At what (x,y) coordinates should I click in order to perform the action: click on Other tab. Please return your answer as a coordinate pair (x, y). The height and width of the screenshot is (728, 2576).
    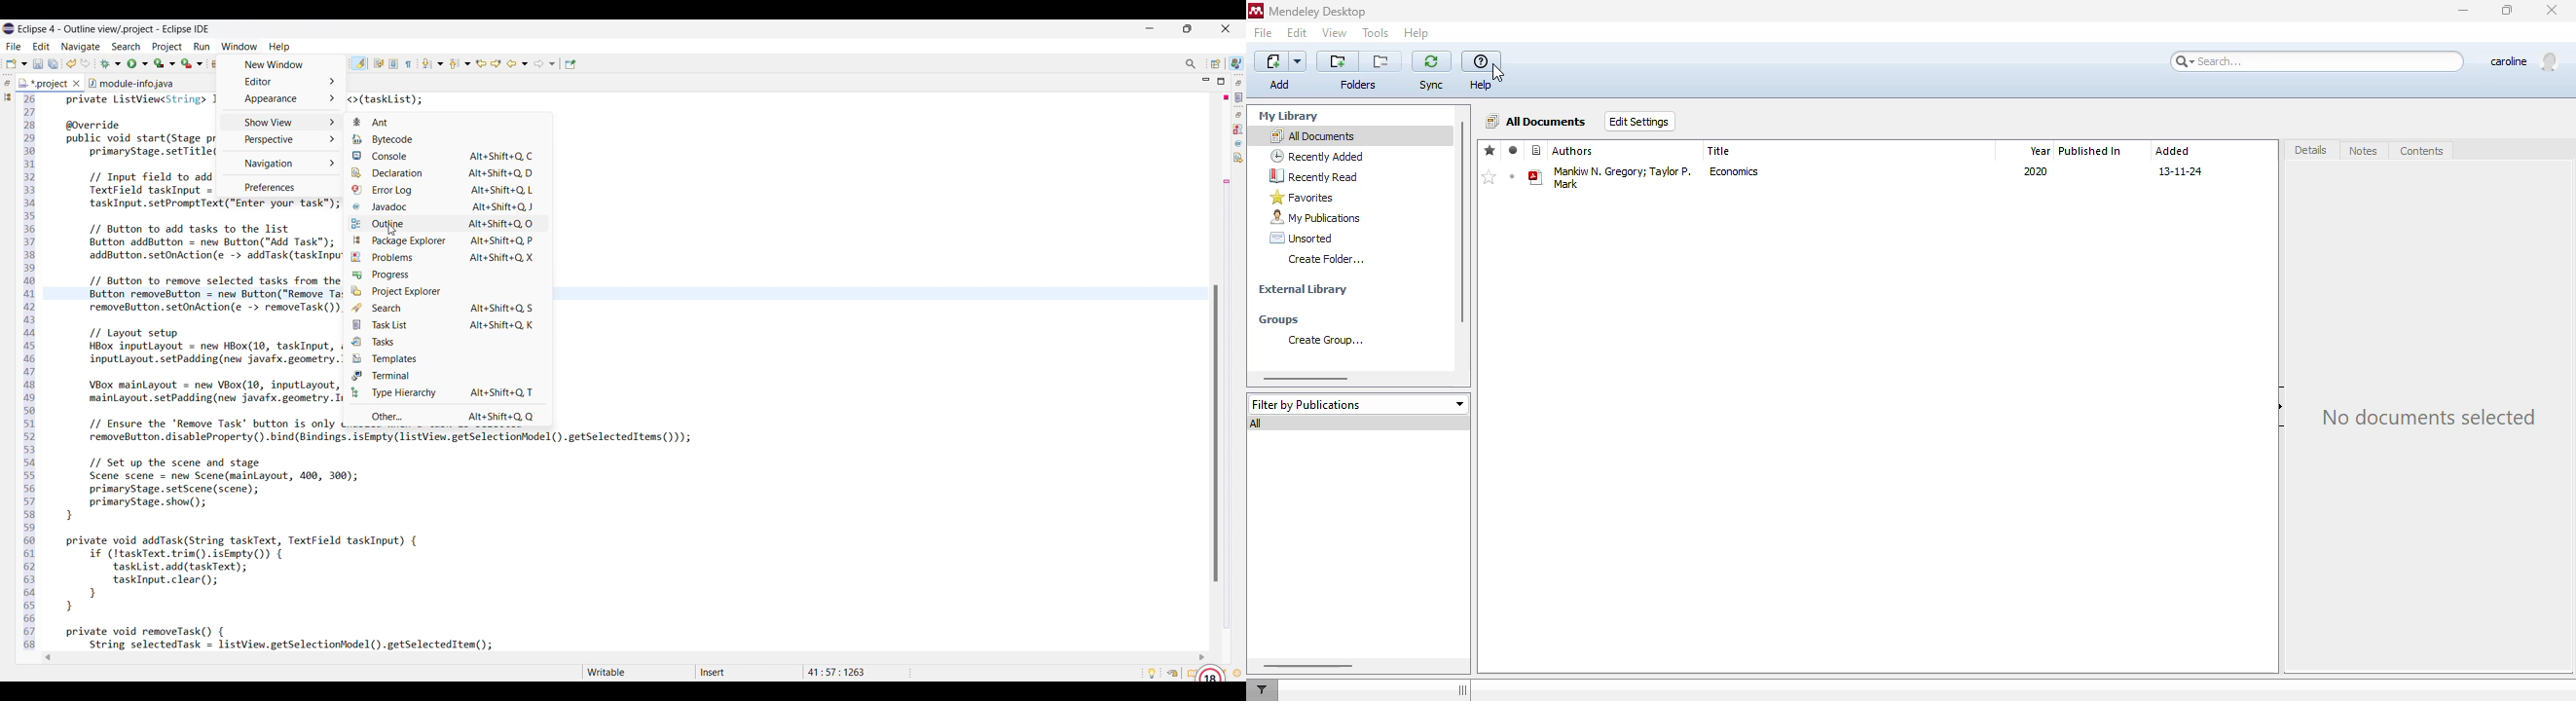
    Looking at the image, I should click on (130, 82).